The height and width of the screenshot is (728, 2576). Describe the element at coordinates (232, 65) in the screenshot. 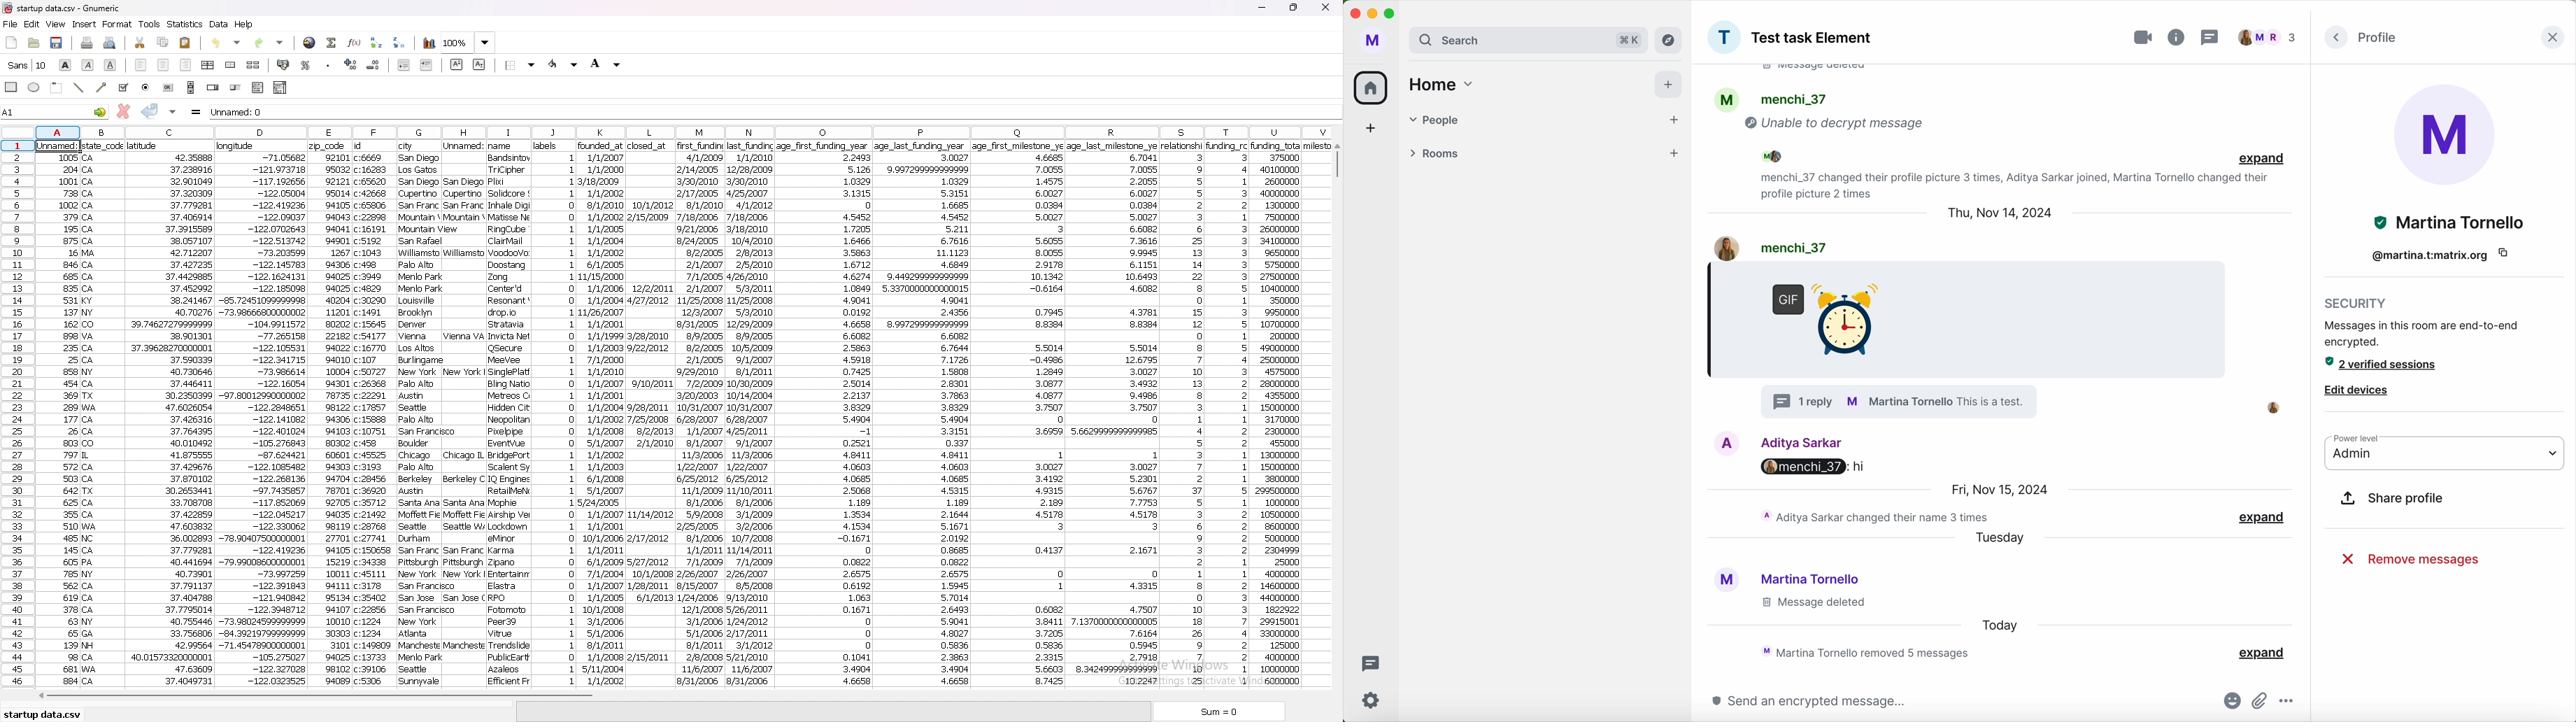

I see `merge cell` at that location.